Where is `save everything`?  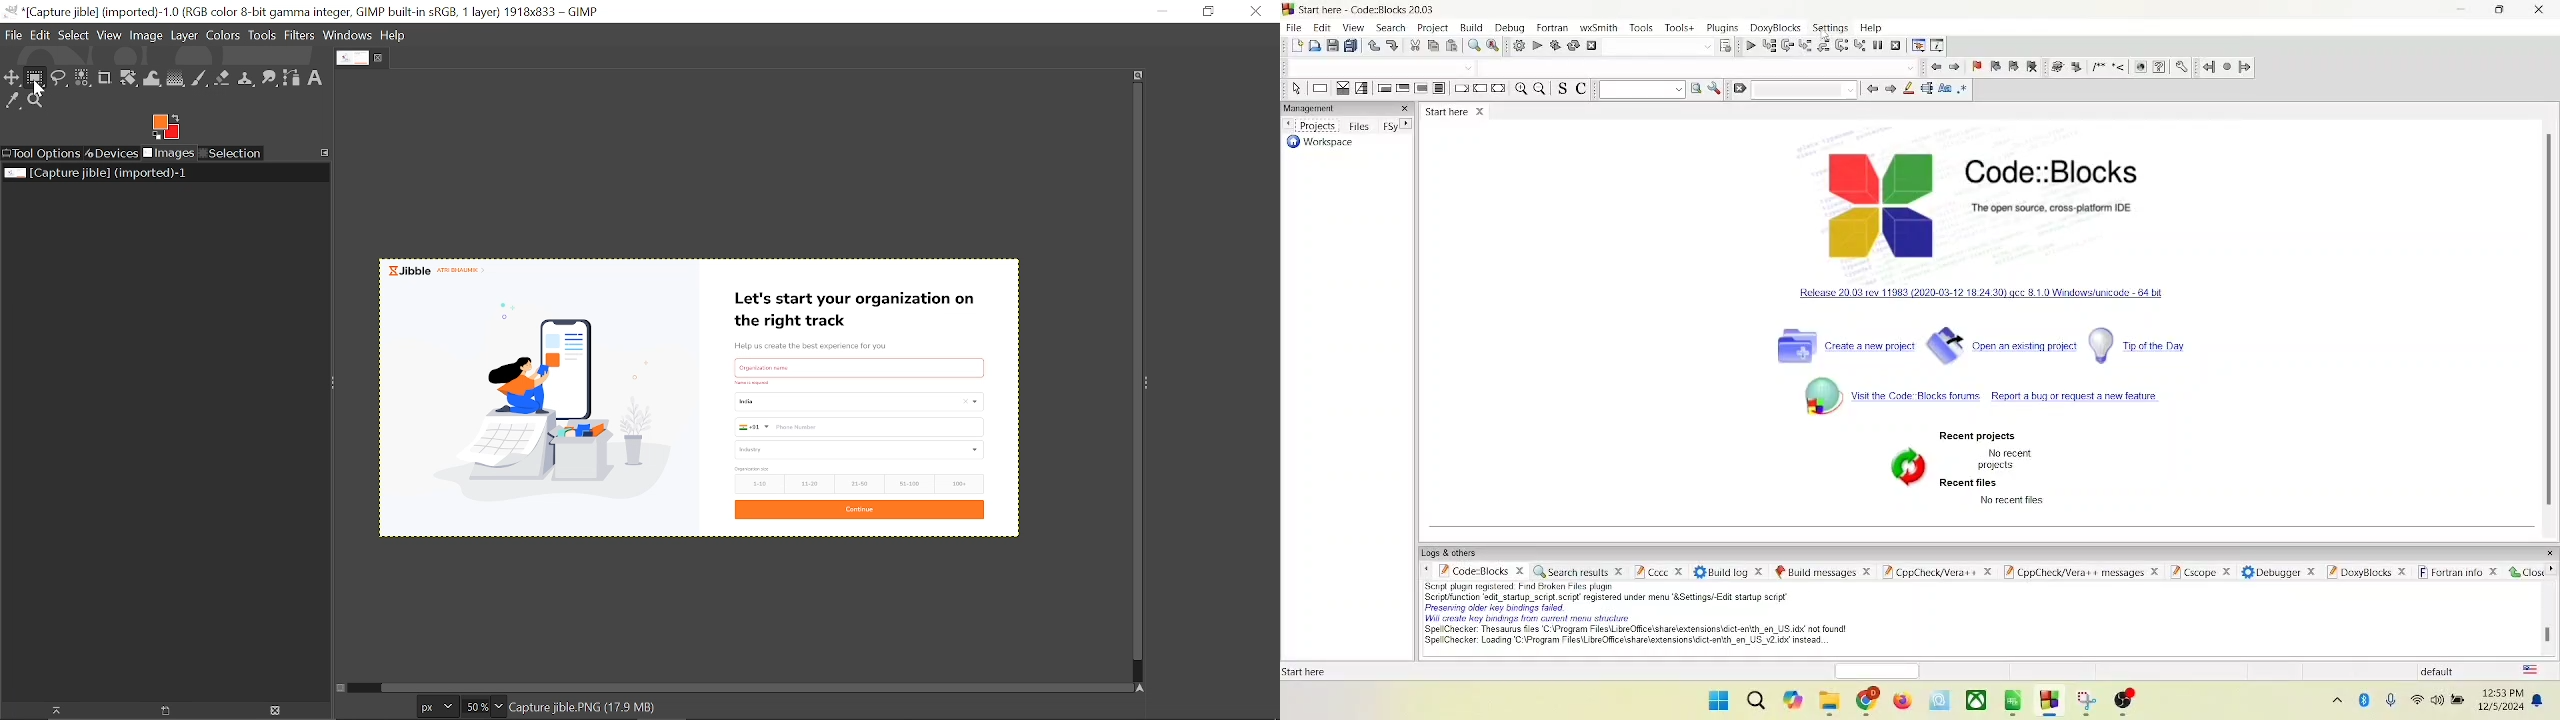
save everything is located at coordinates (1348, 44).